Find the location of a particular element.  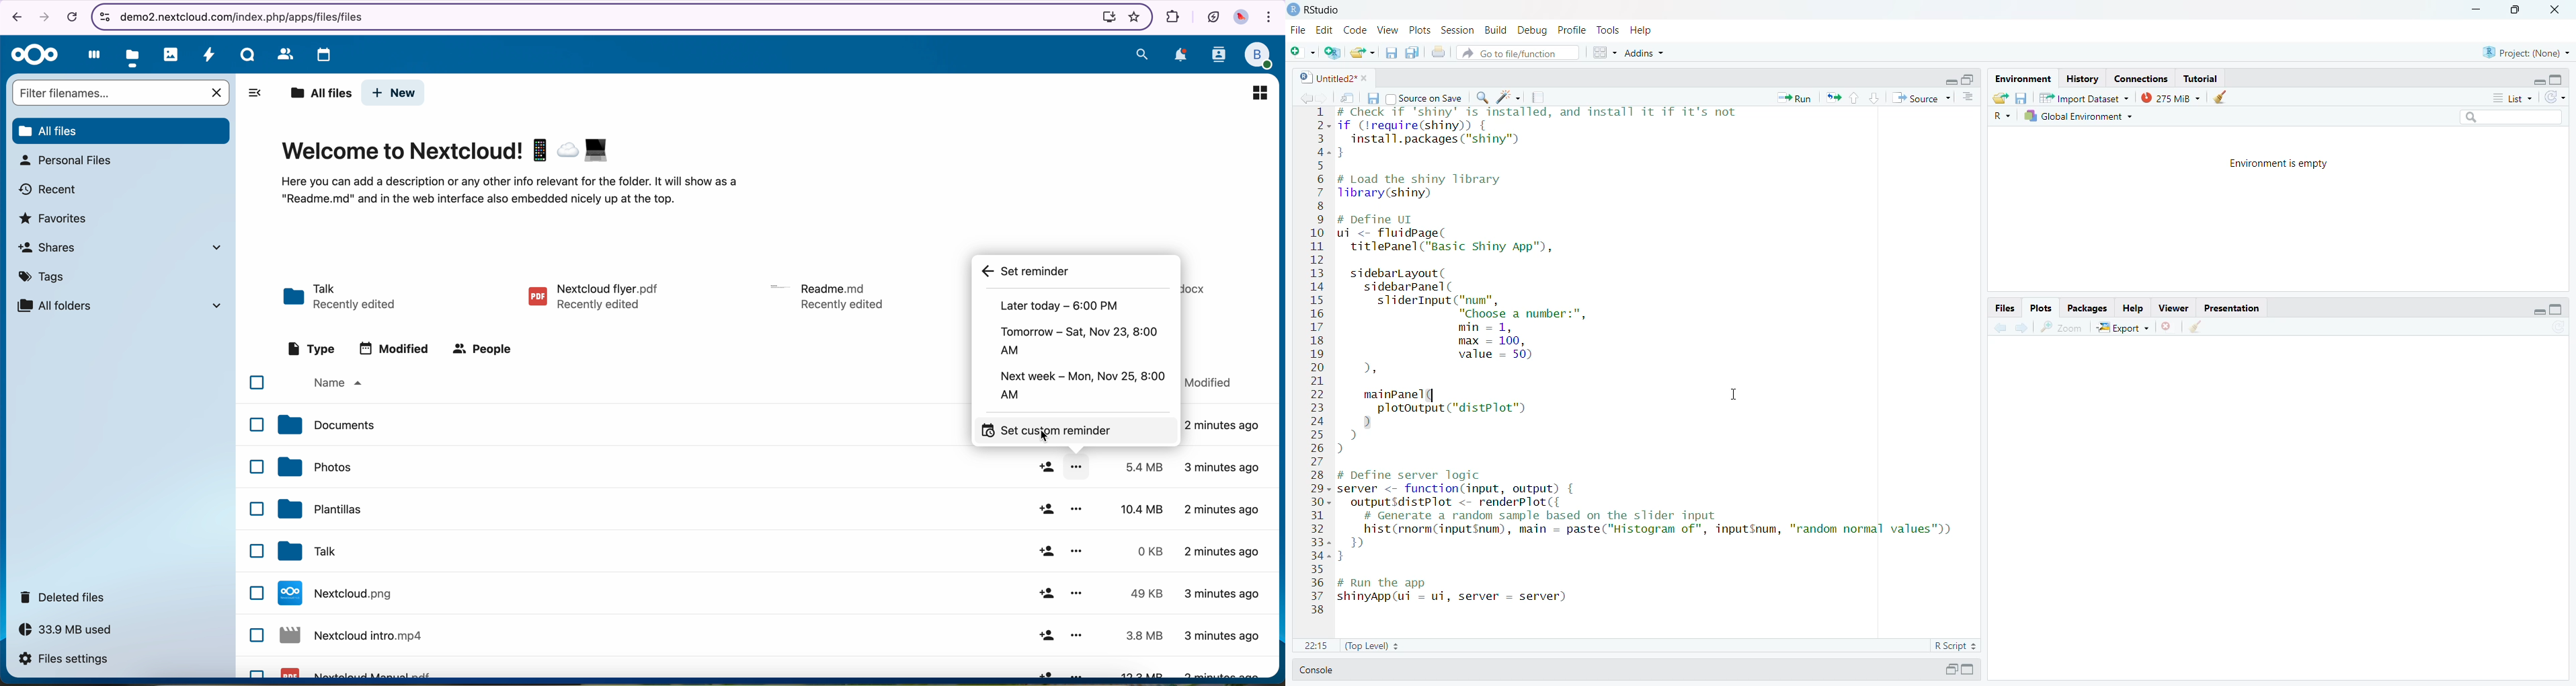

Help is located at coordinates (2132, 309).